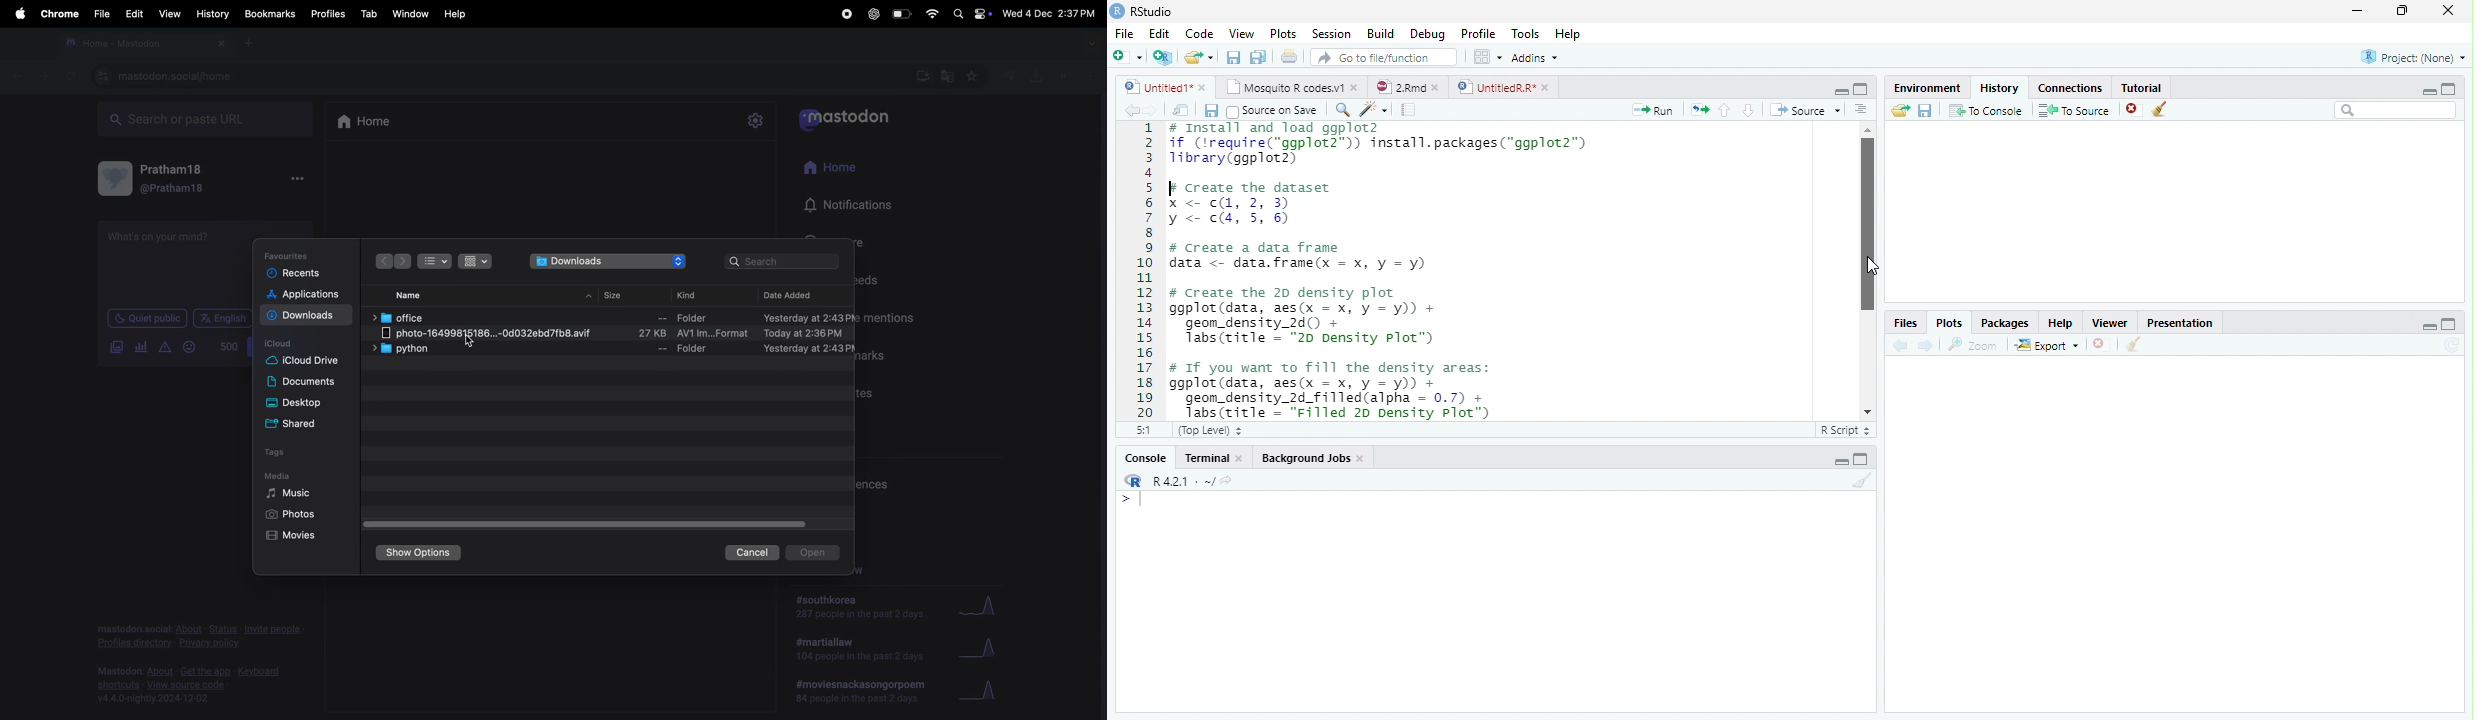 This screenshot has height=728, width=2492. Describe the element at coordinates (1866, 224) in the screenshot. I see `vertical Scrollbar` at that location.